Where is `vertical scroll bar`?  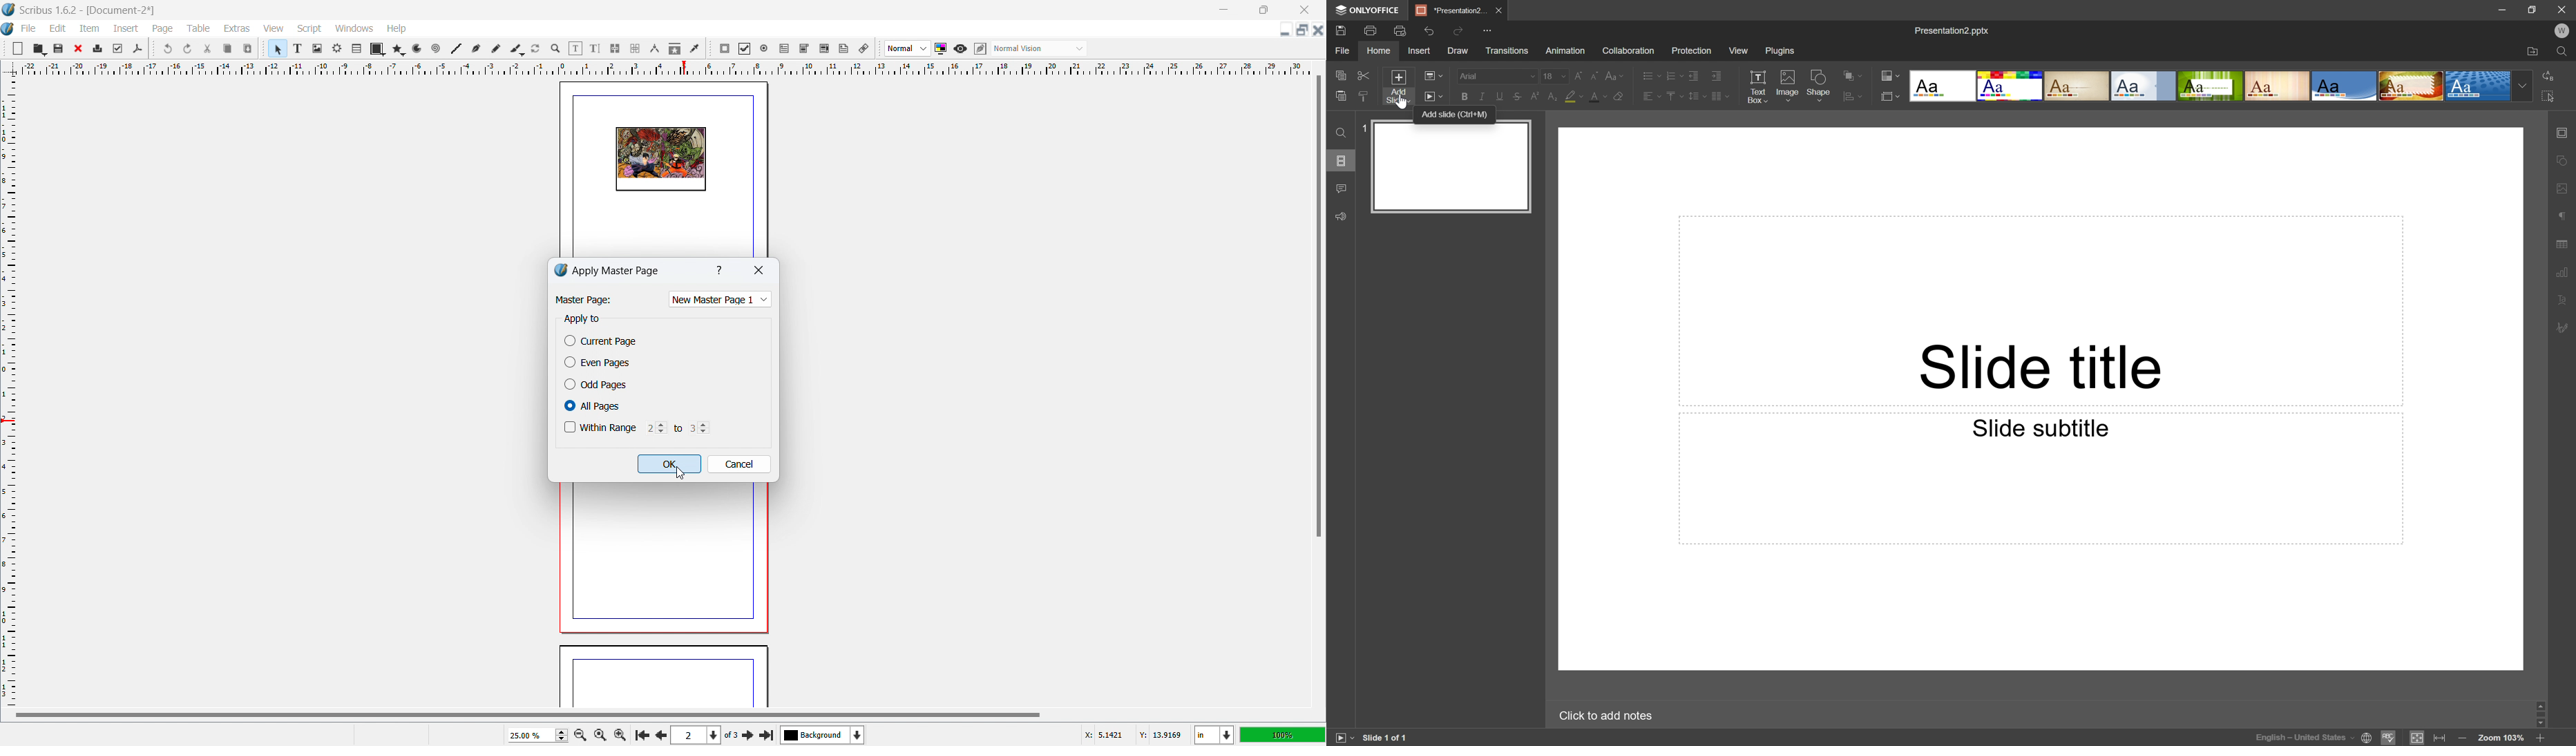
vertical scroll bar is located at coordinates (1317, 309).